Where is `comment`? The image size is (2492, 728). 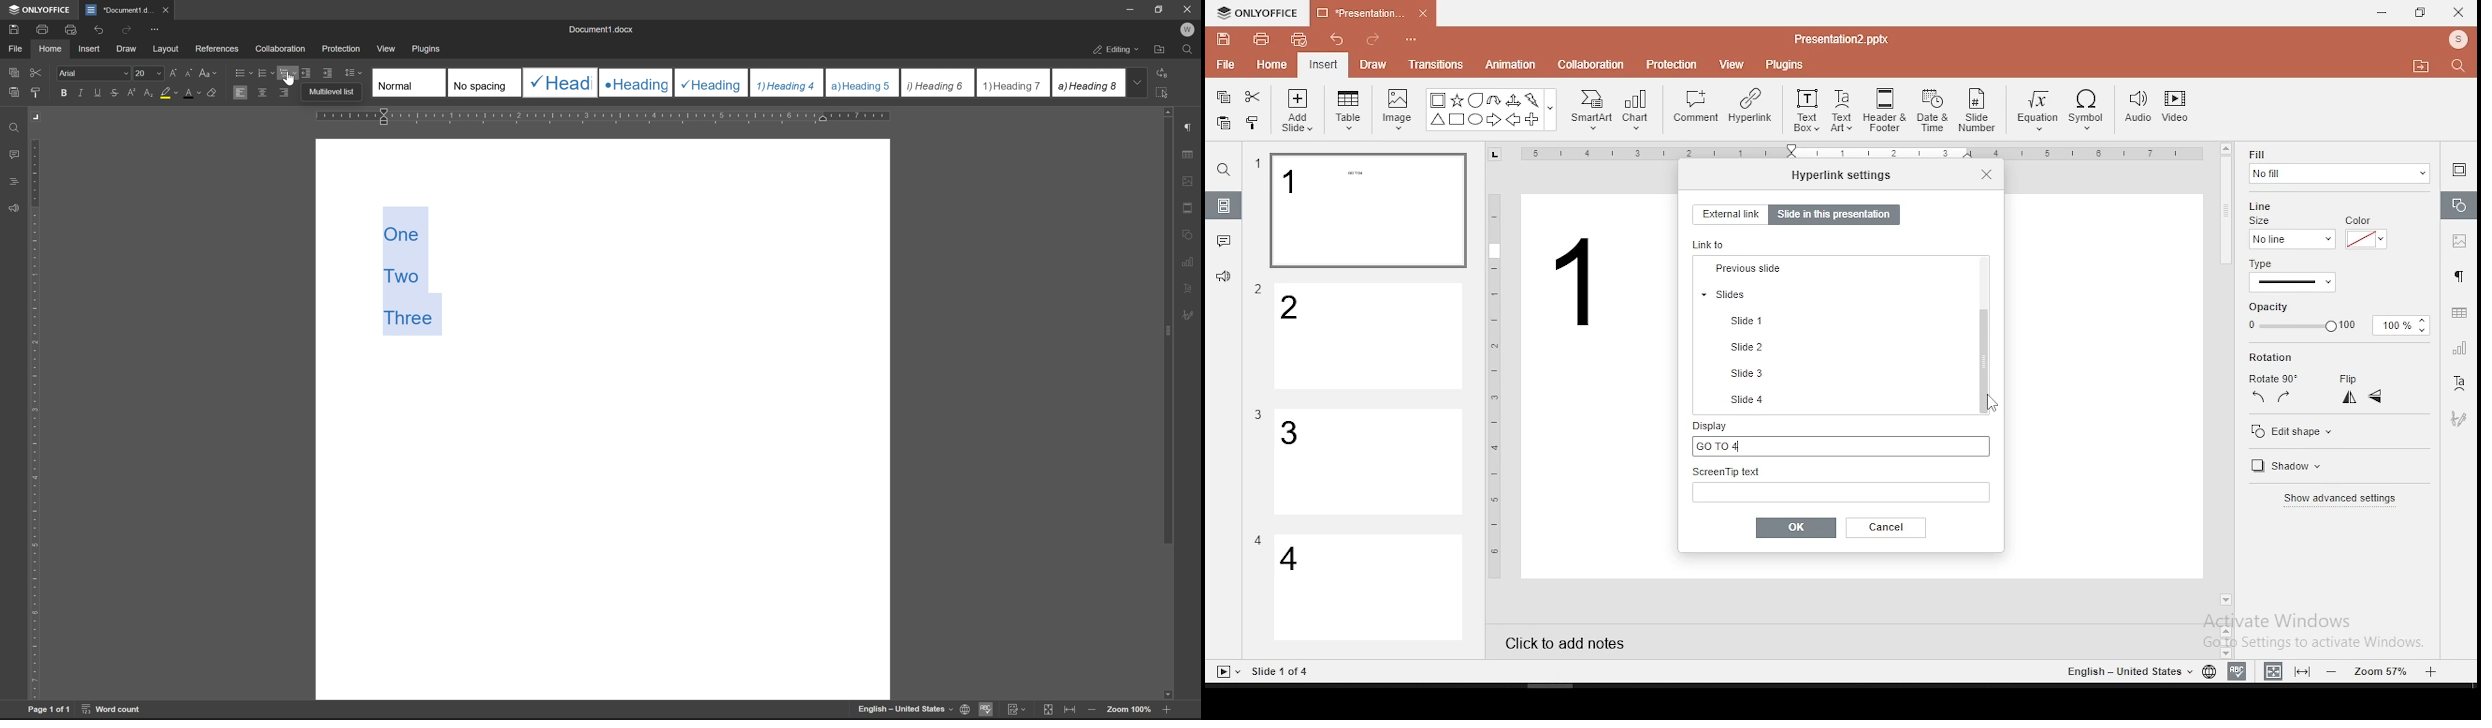 comment is located at coordinates (1696, 107).